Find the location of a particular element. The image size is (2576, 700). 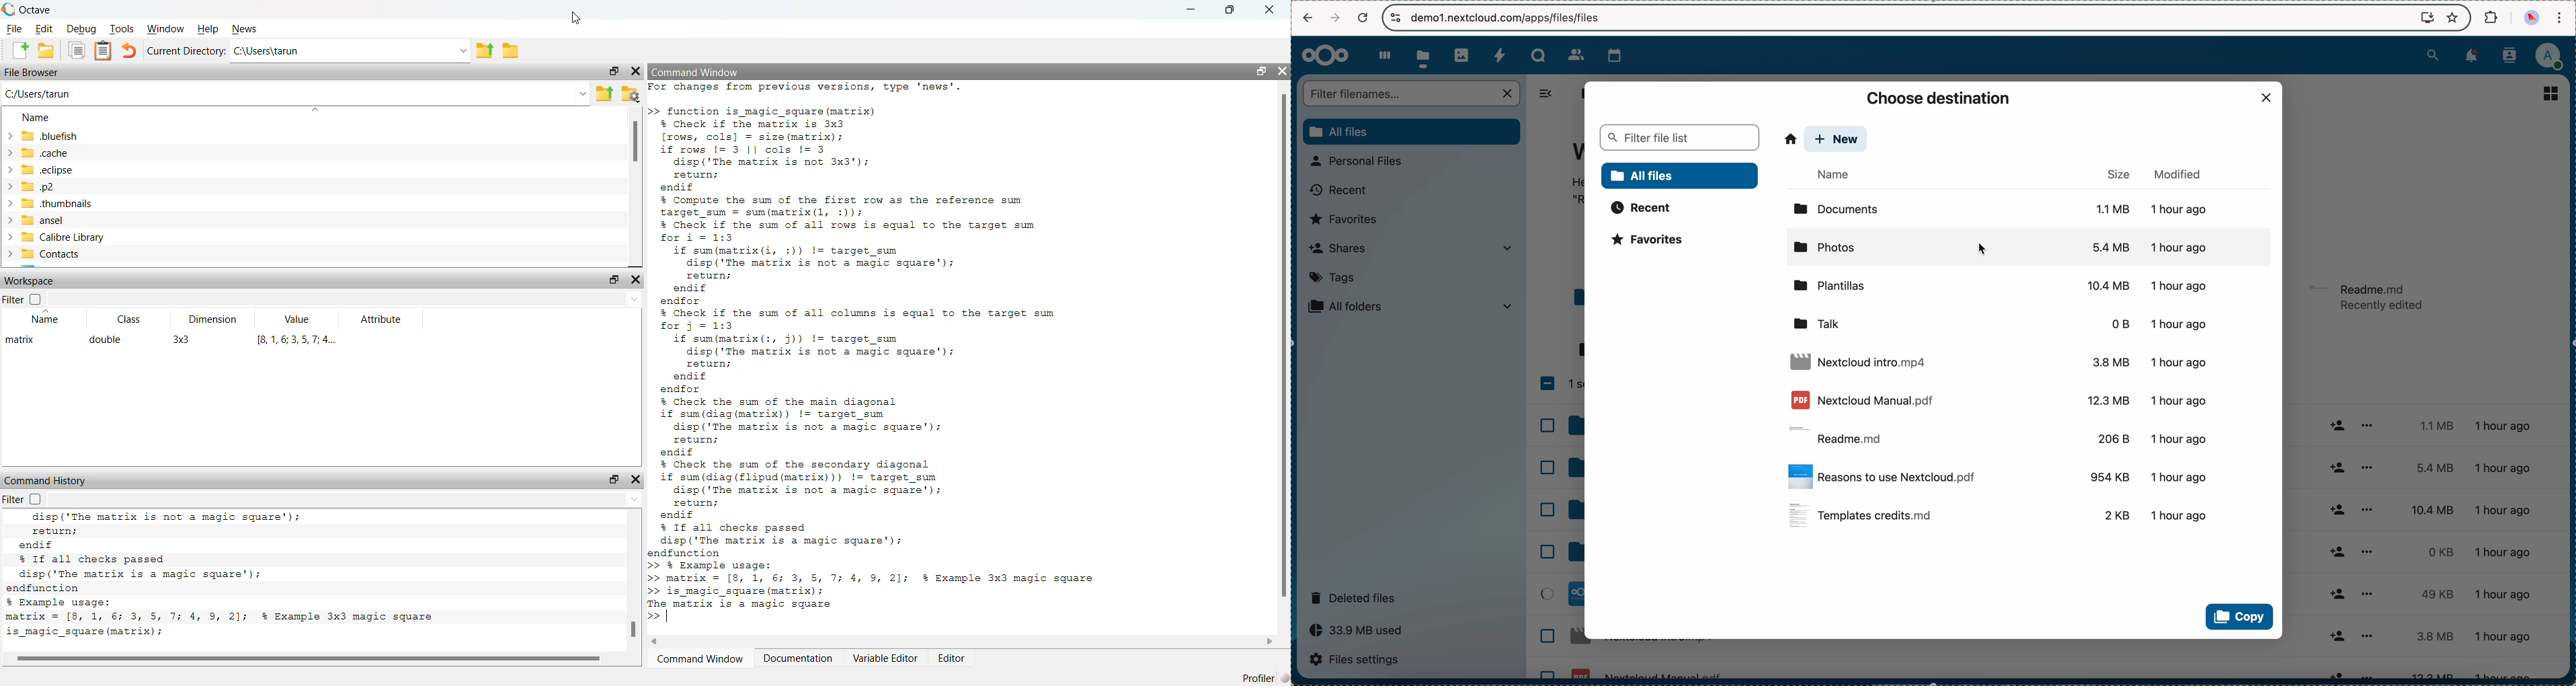

file is located at coordinates (2008, 434).